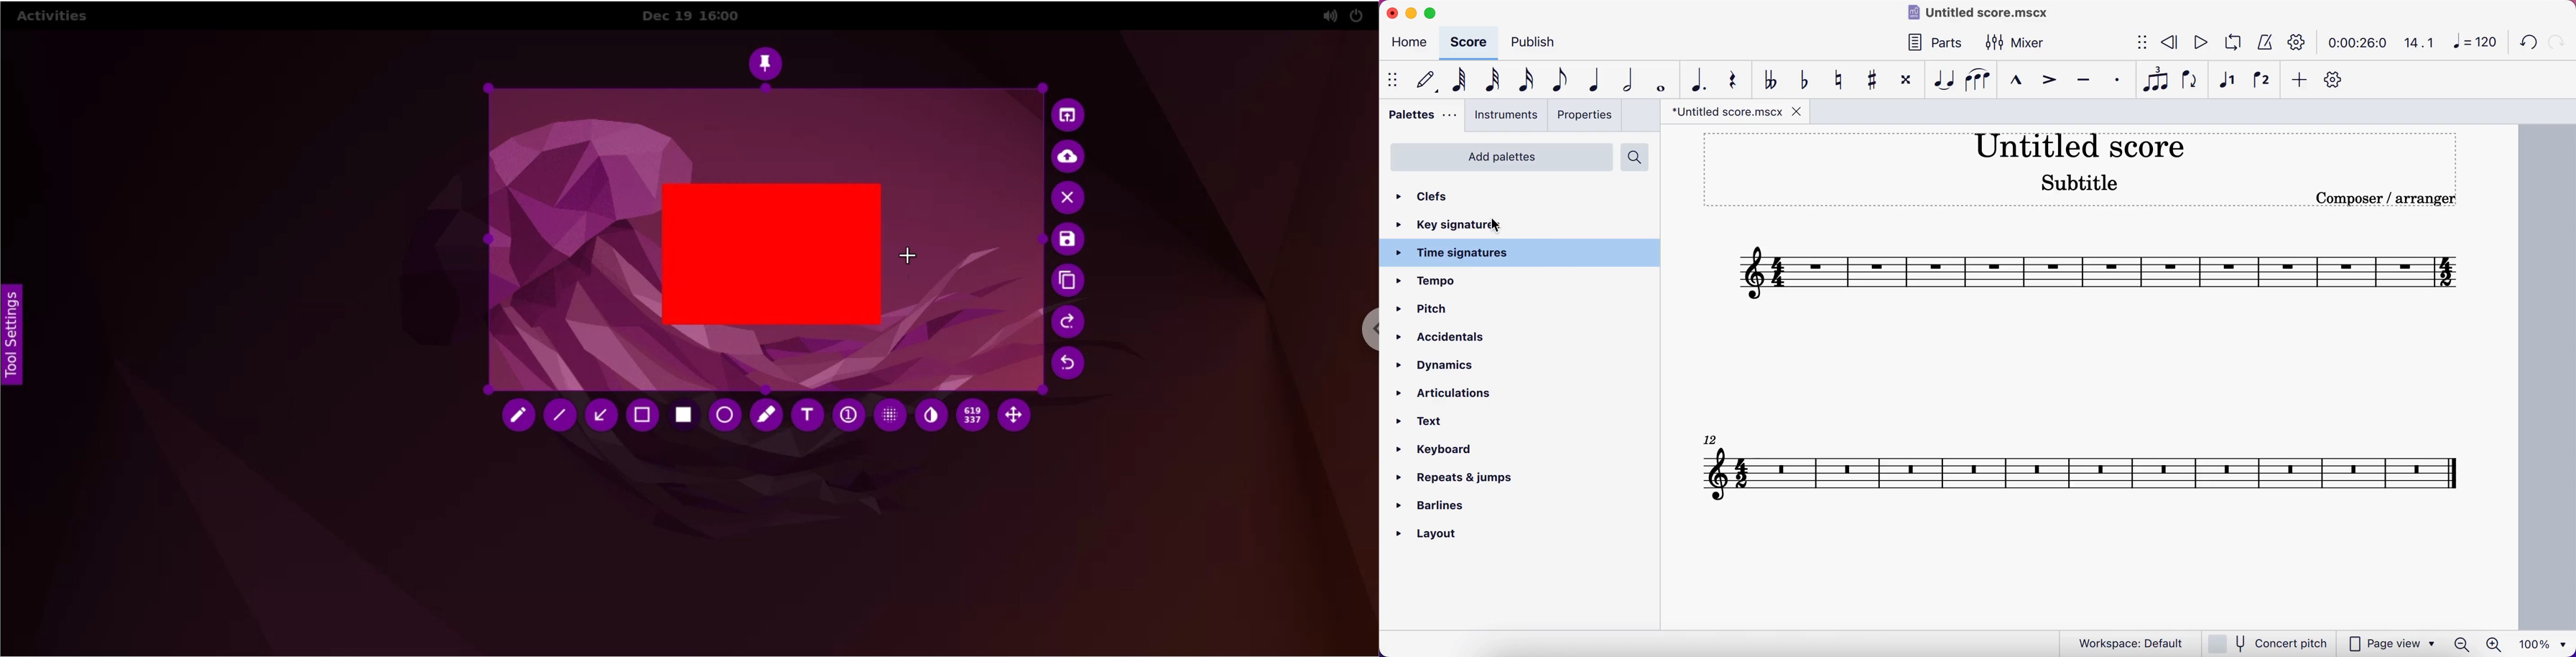  I want to click on workspace: default, so click(2121, 642).